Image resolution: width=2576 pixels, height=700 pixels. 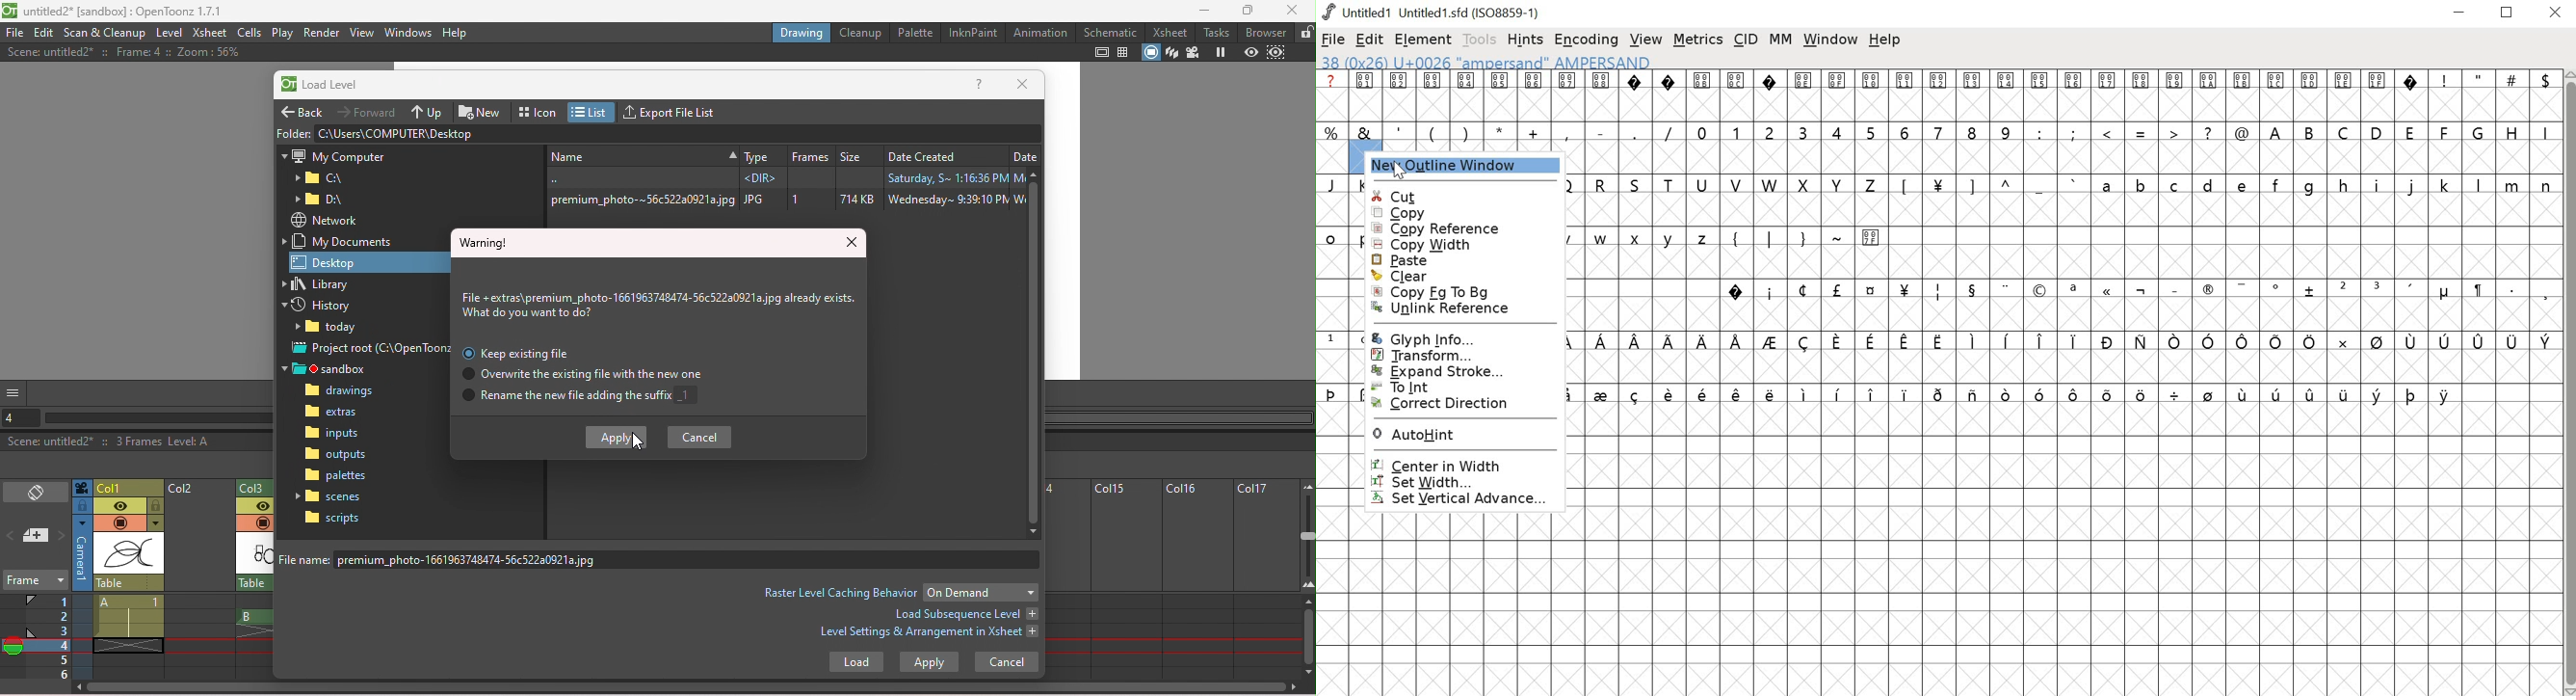 I want to click on Outputs, so click(x=335, y=454).